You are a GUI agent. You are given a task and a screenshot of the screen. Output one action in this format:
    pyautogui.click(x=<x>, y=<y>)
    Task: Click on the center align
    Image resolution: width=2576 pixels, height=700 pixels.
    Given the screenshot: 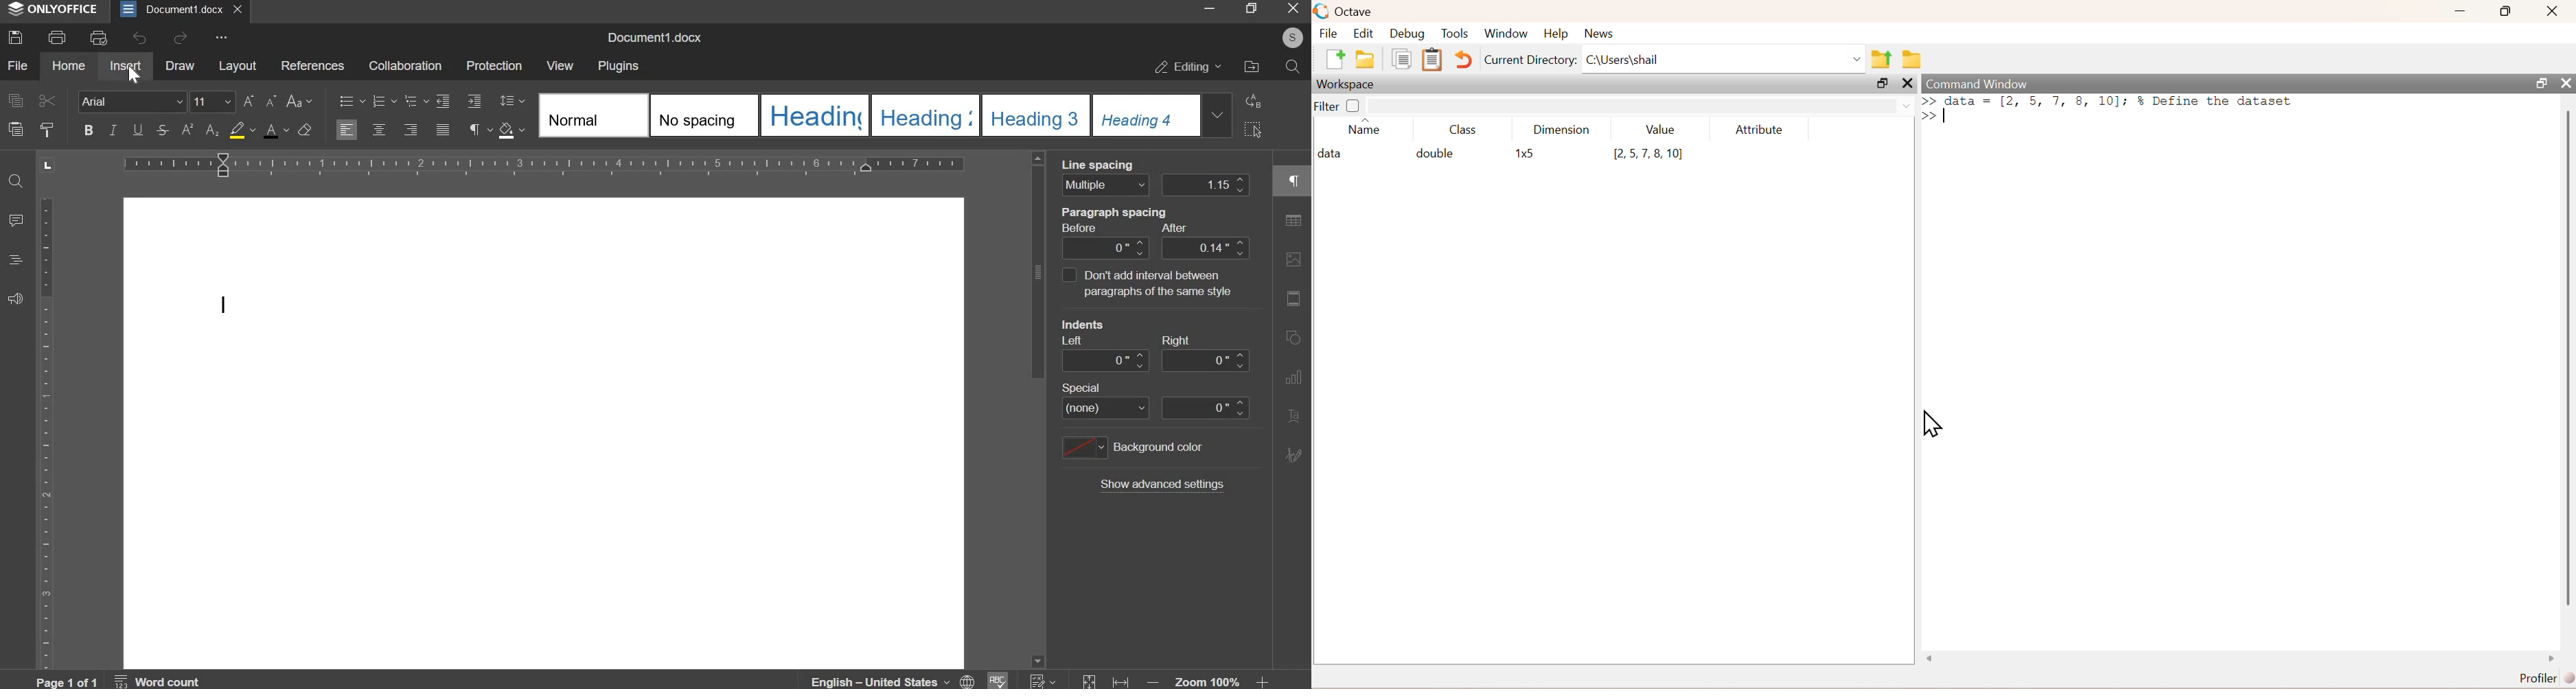 What is the action you would take?
    pyautogui.click(x=379, y=130)
    